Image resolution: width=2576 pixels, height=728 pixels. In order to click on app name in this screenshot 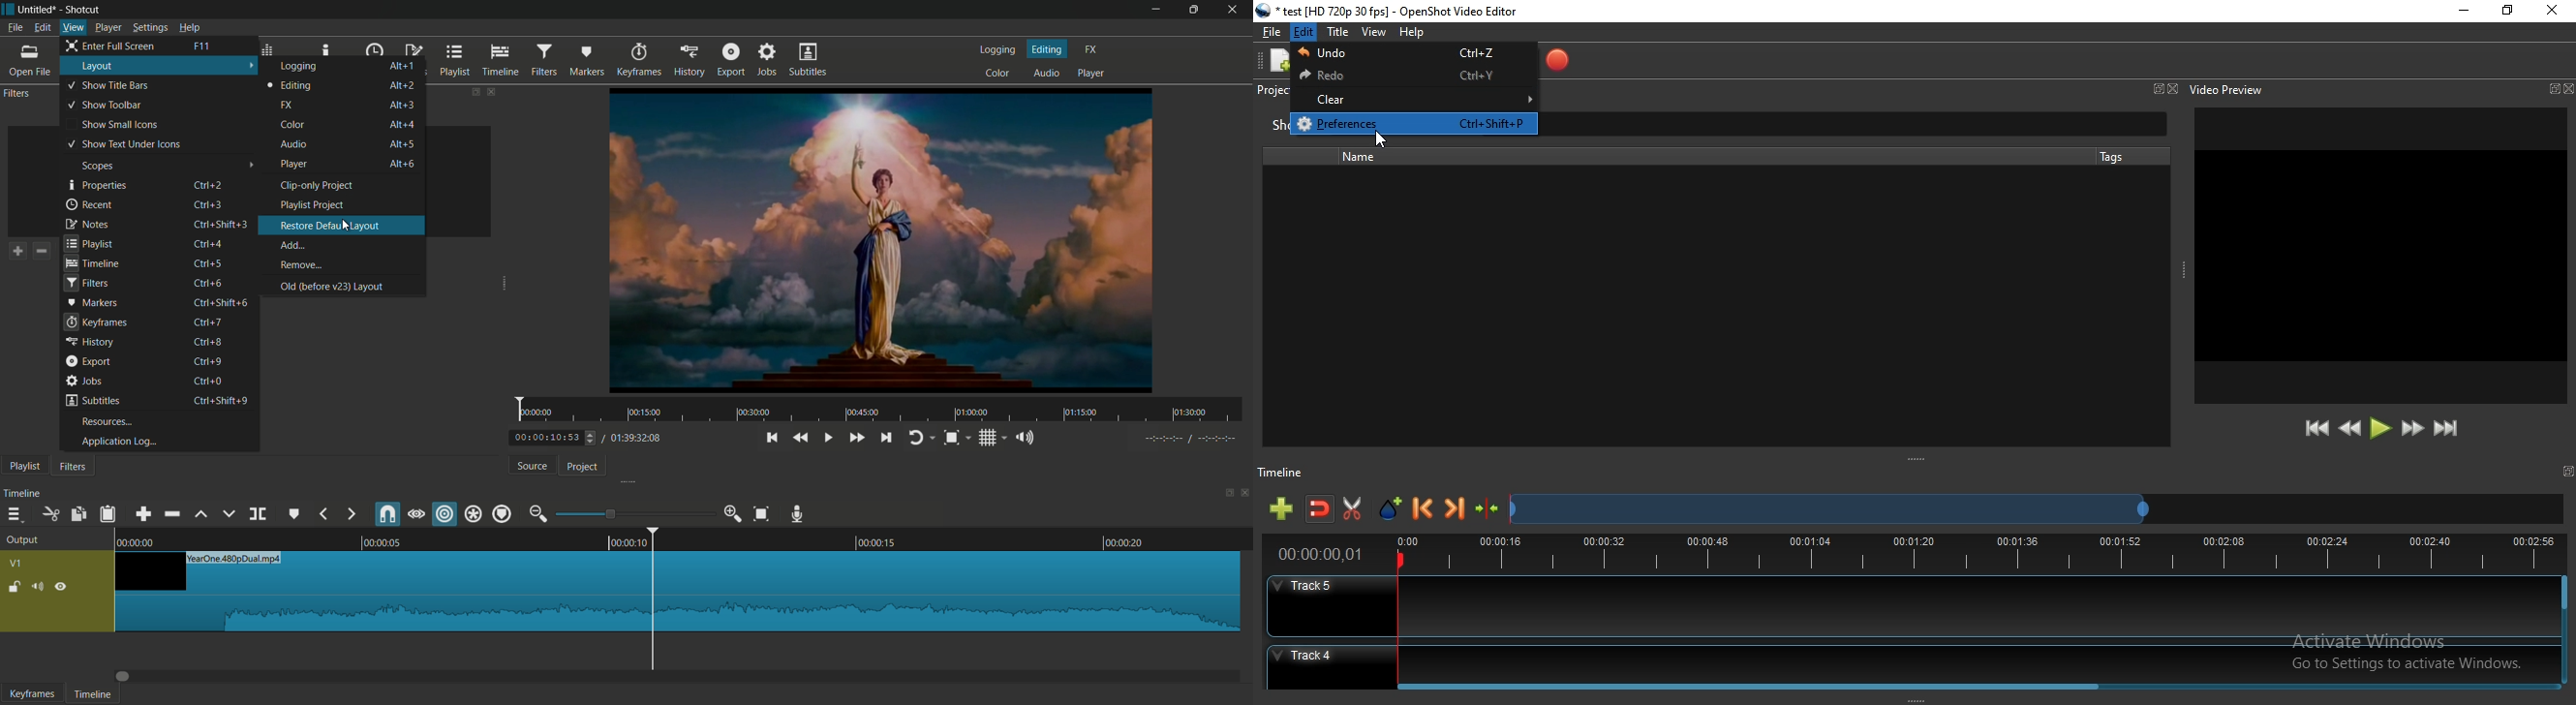, I will do `click(84, 10)`.